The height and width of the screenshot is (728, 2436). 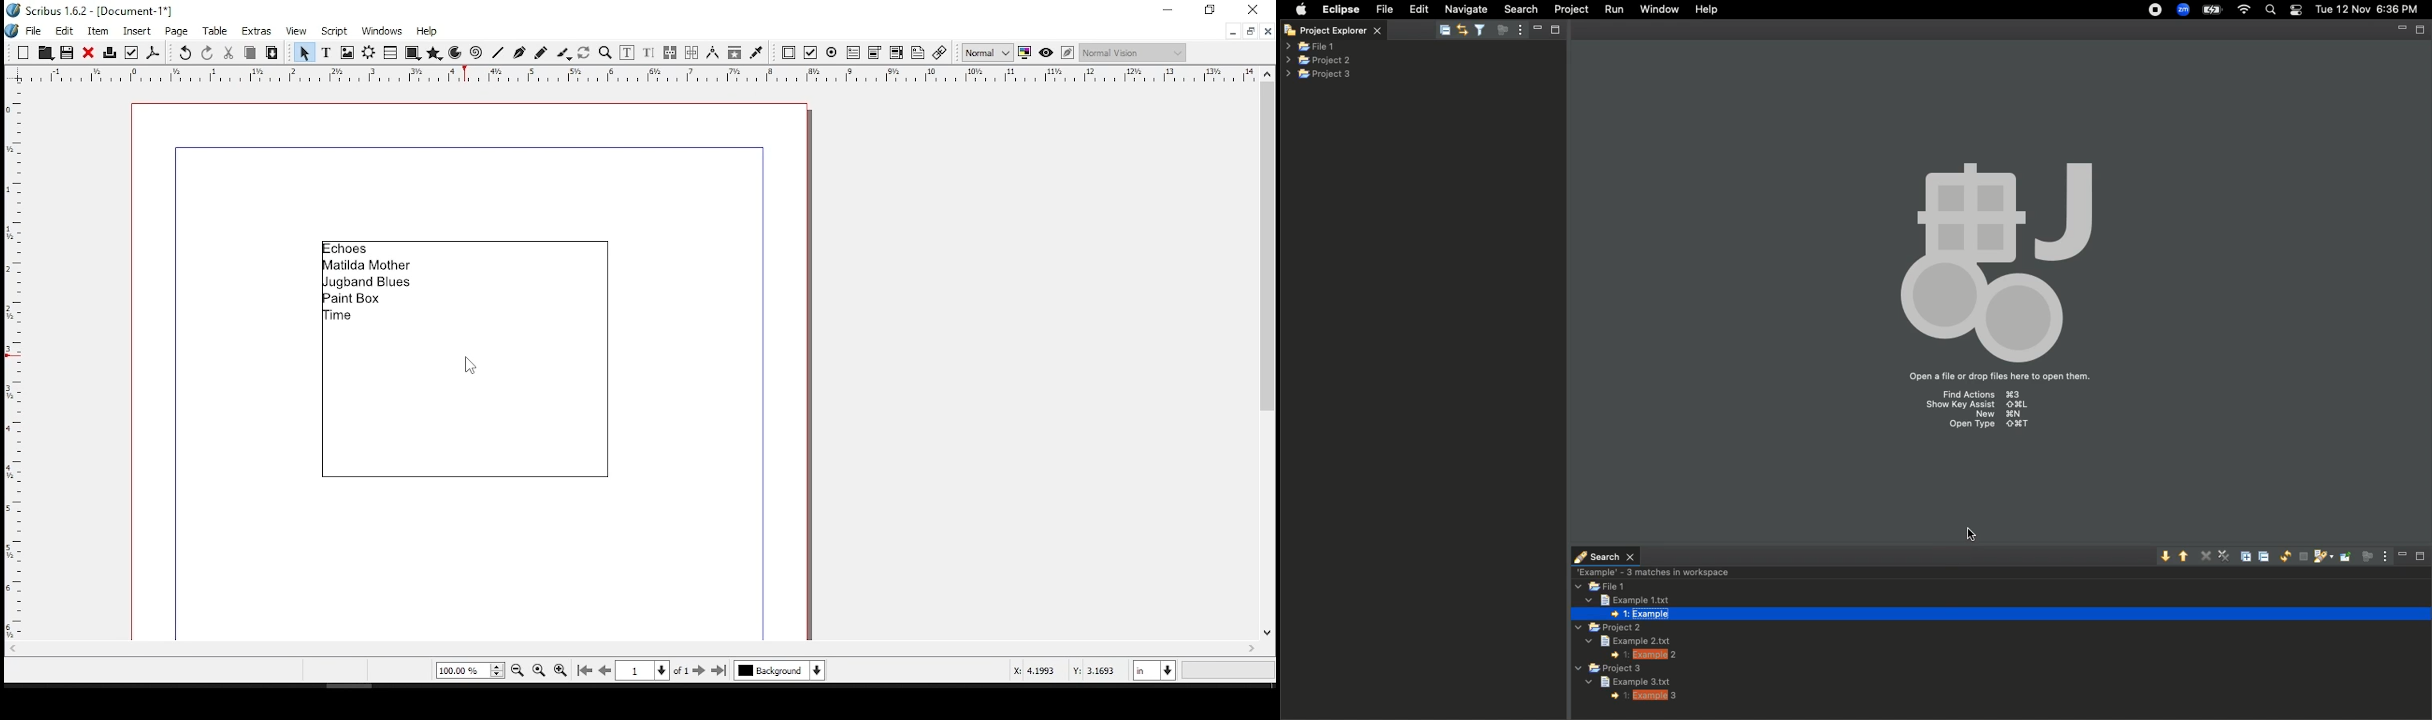 I want to click on minimize, so click(x=1169, y=10).